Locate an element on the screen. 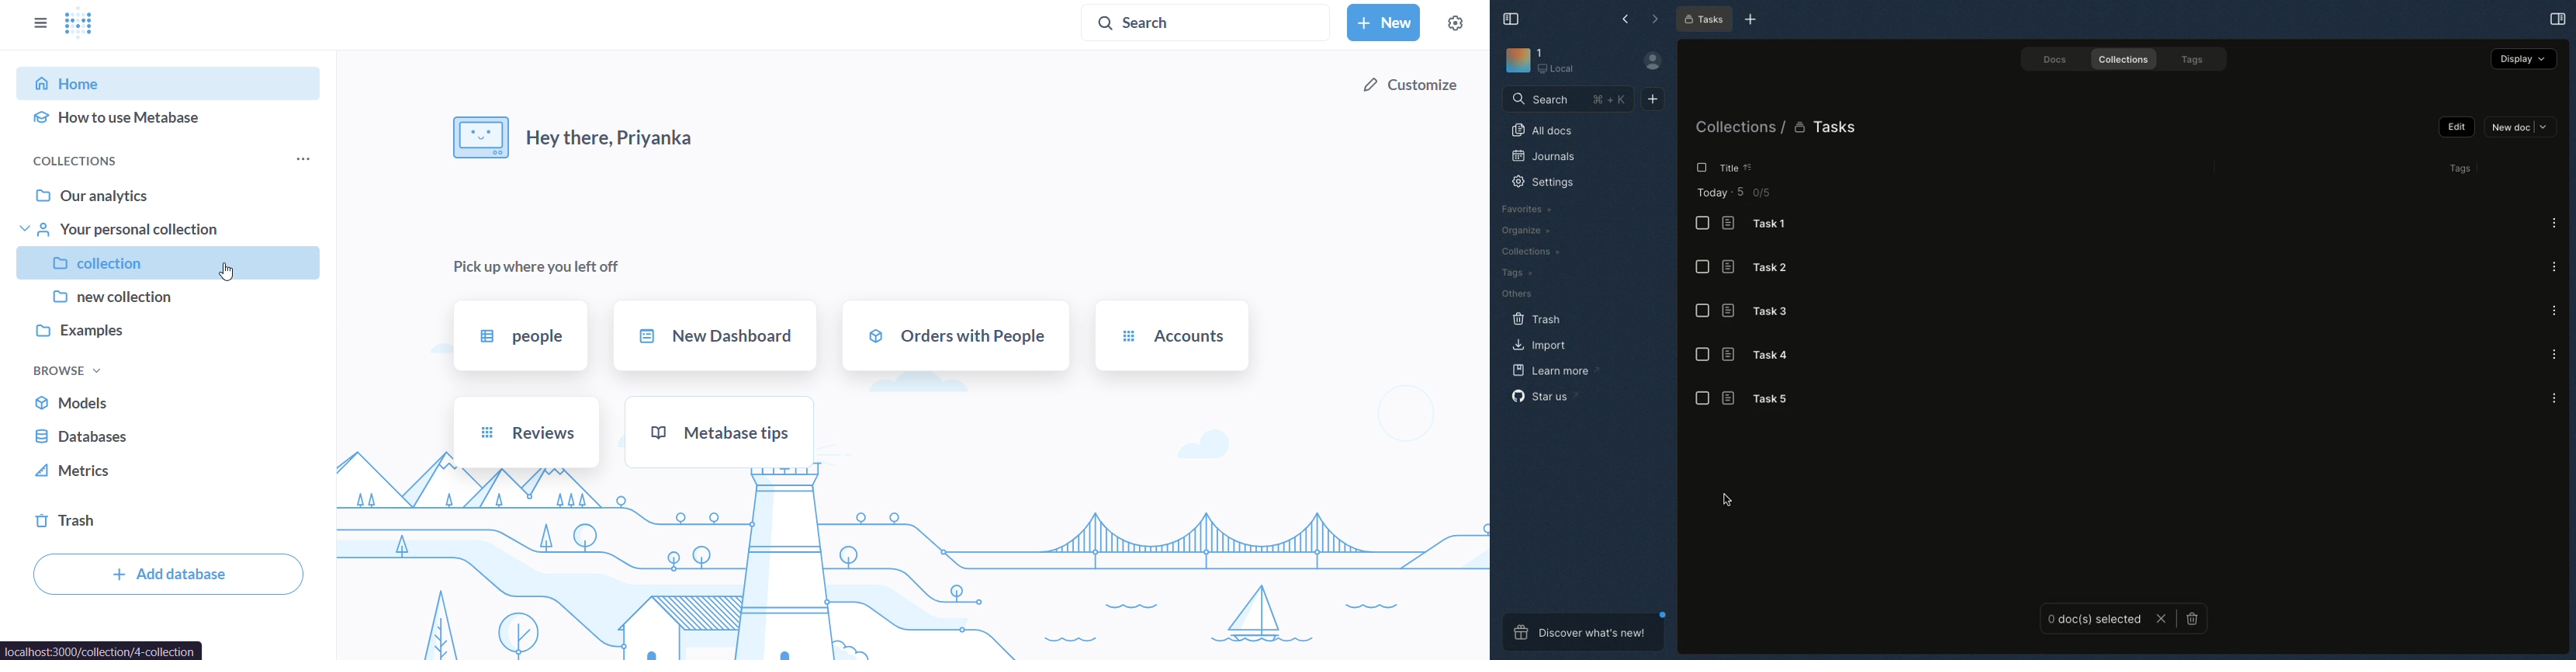 The width and height of the screenshot is (2576, 672). Open right panel is located at coordinates (2559, 19).